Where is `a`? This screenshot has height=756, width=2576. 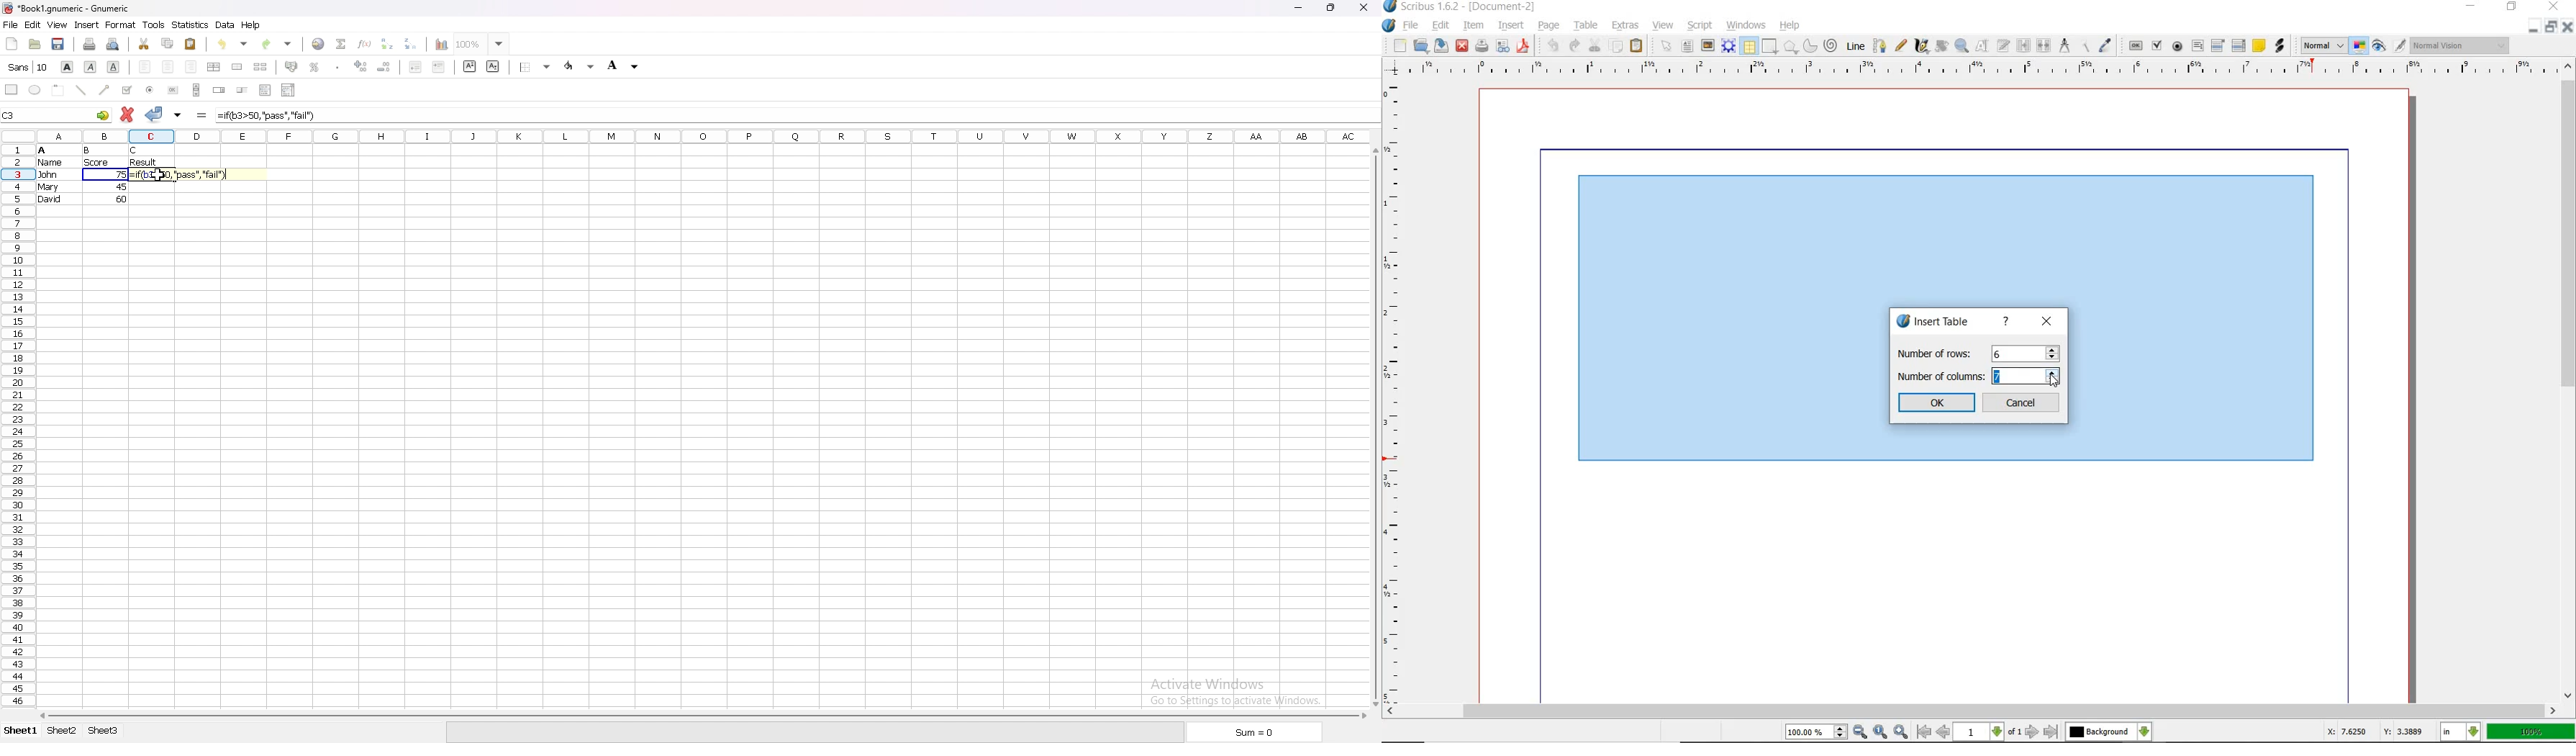
a is located at coordinates (42, 150).